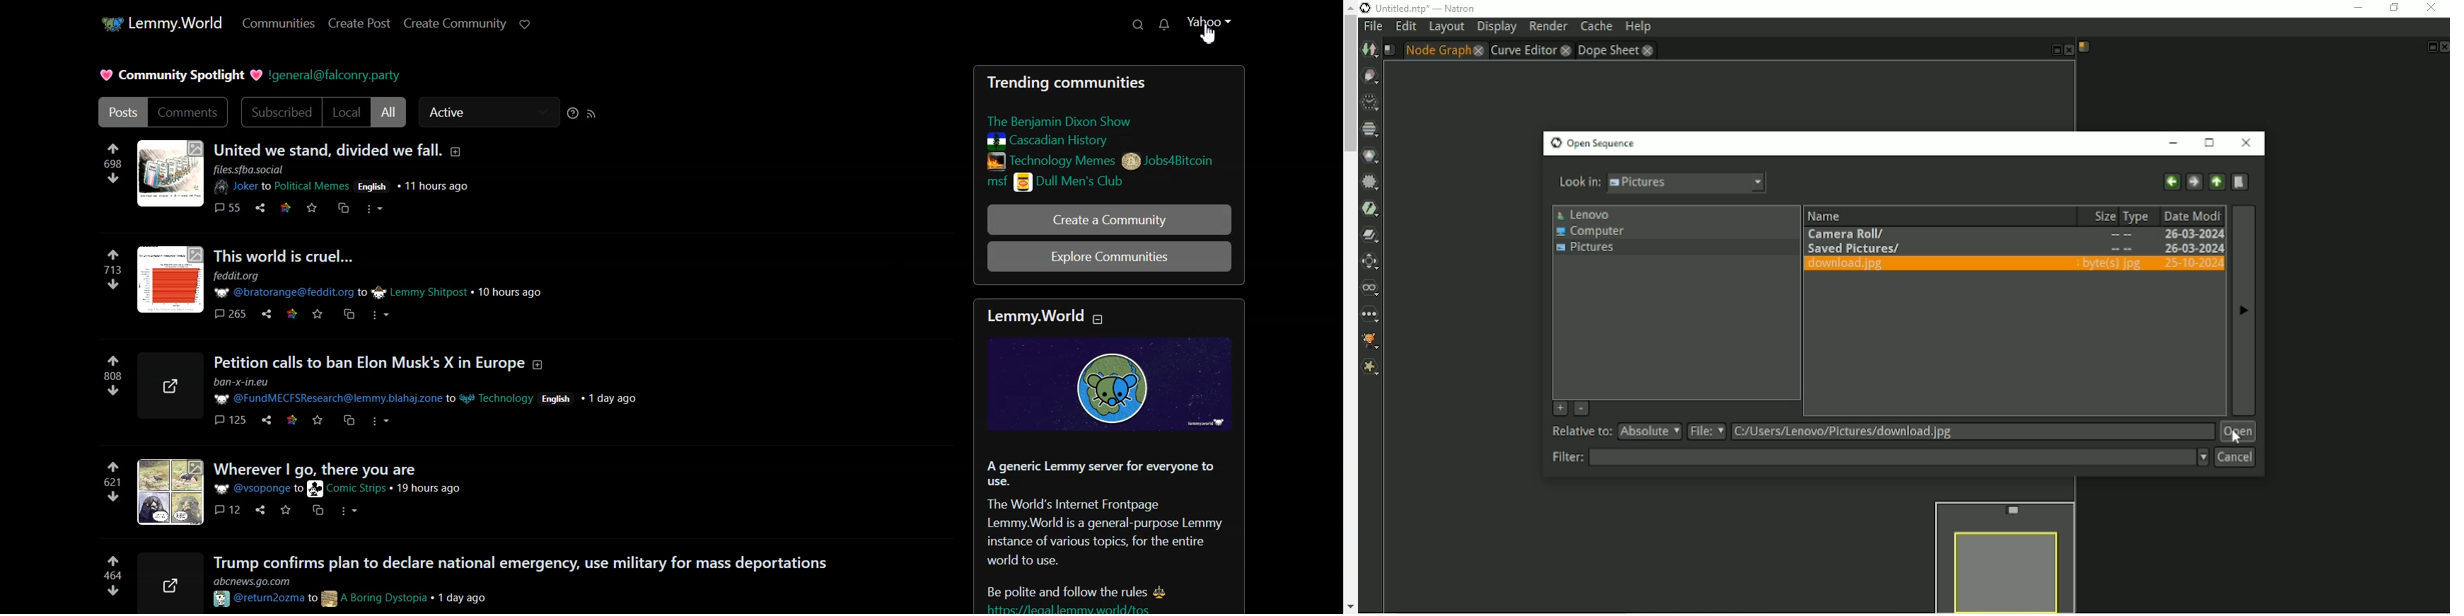 The width and height of the screenshot is (2464, 616). Describe the element at coordinates (386, 420) in the screenshot. I see `` at that location.